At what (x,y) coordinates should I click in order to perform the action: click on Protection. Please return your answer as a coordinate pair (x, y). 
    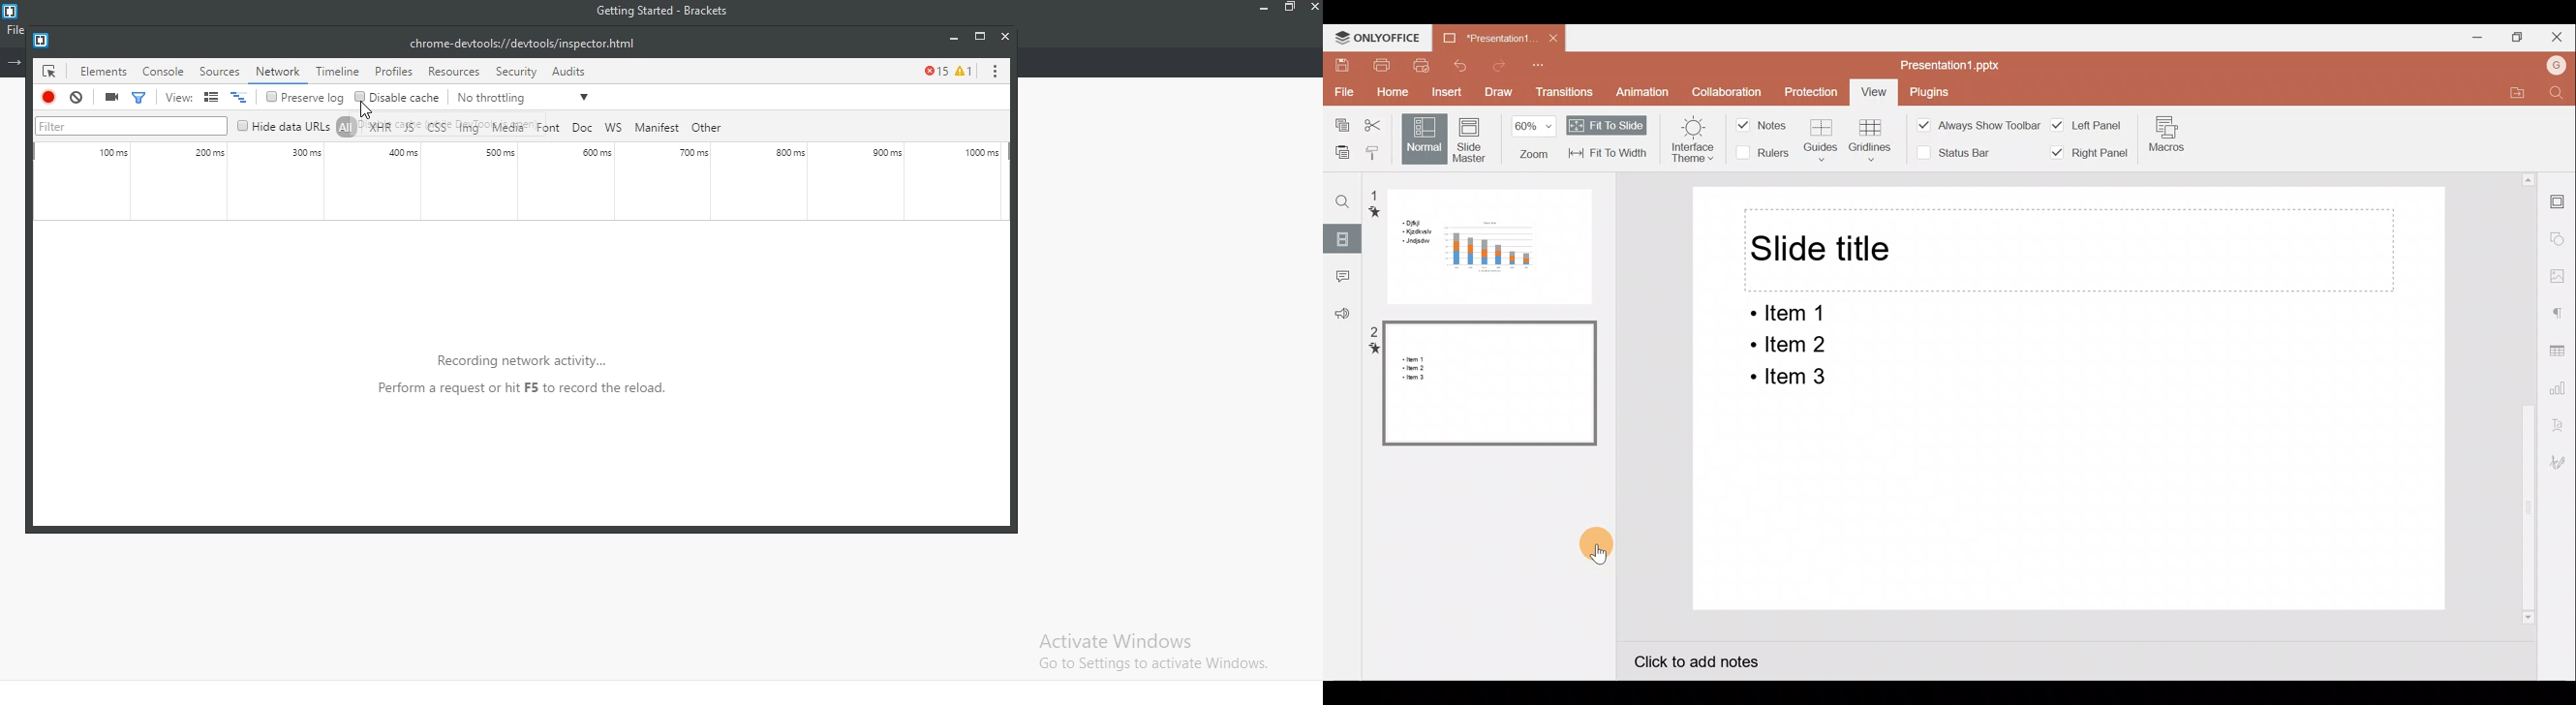
    Looking at the image, I should click on (1809, 87).